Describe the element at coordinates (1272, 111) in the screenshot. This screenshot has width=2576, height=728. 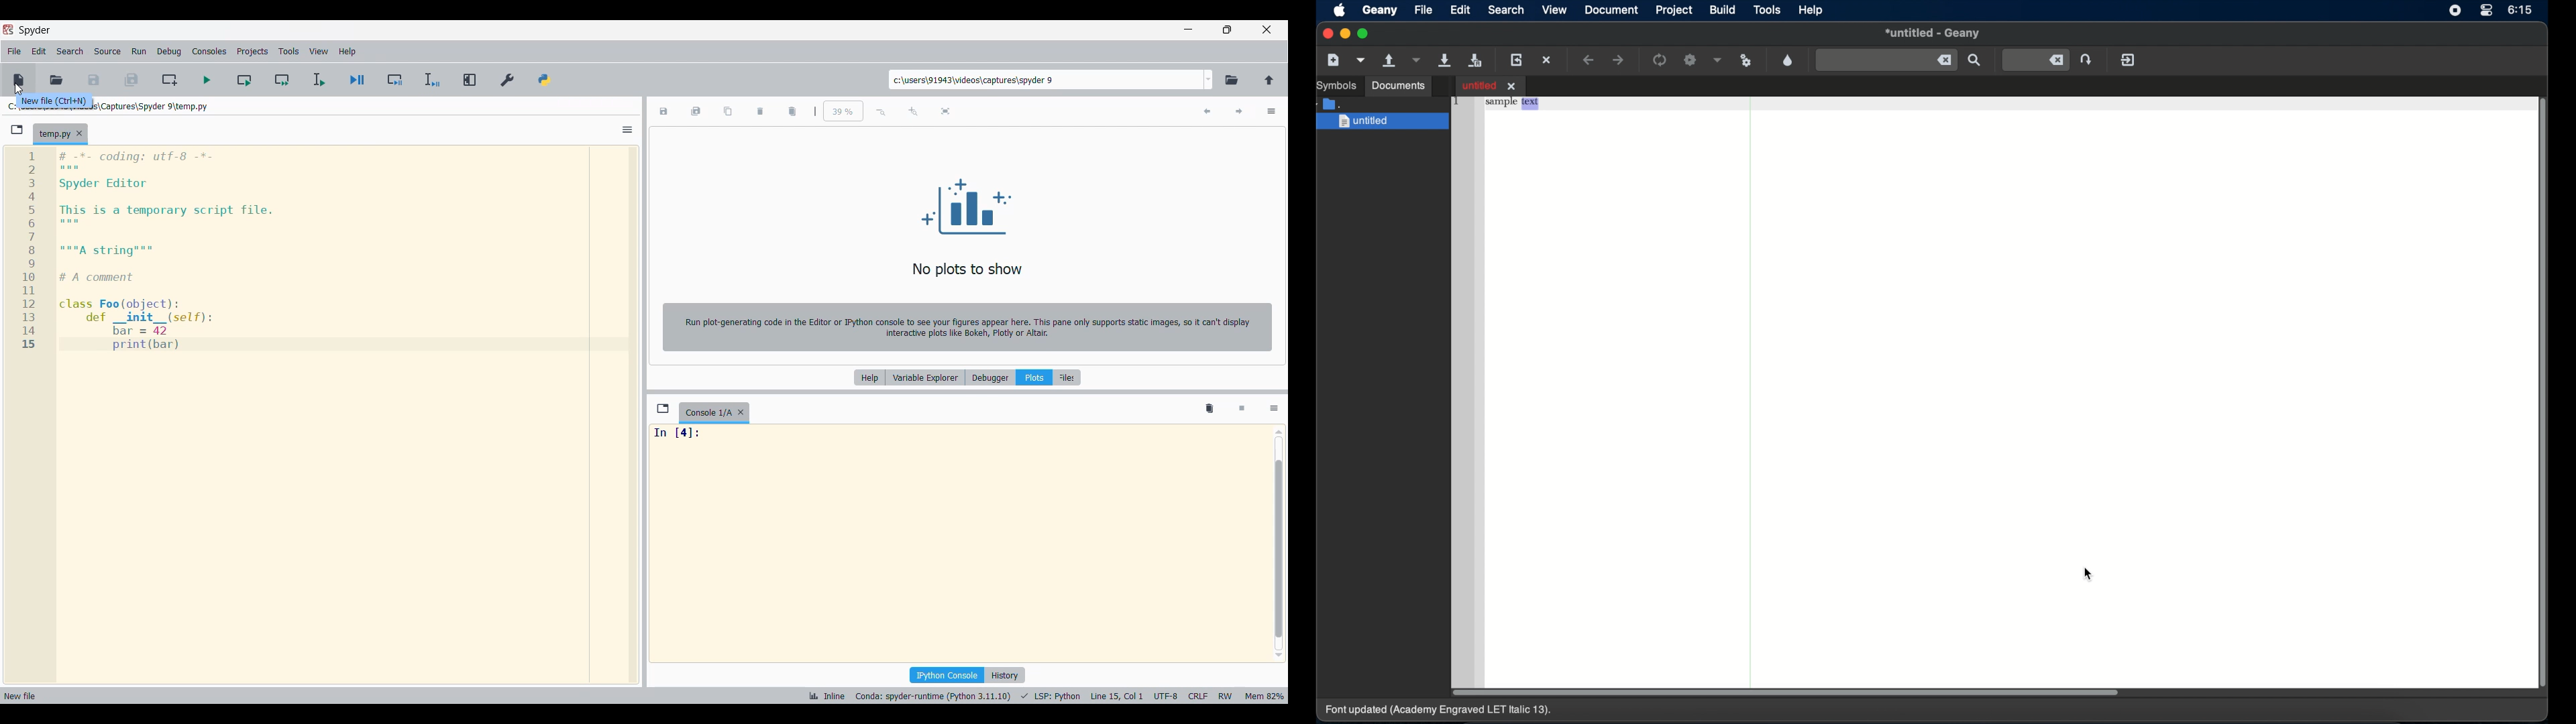
I see `Options` at that location.